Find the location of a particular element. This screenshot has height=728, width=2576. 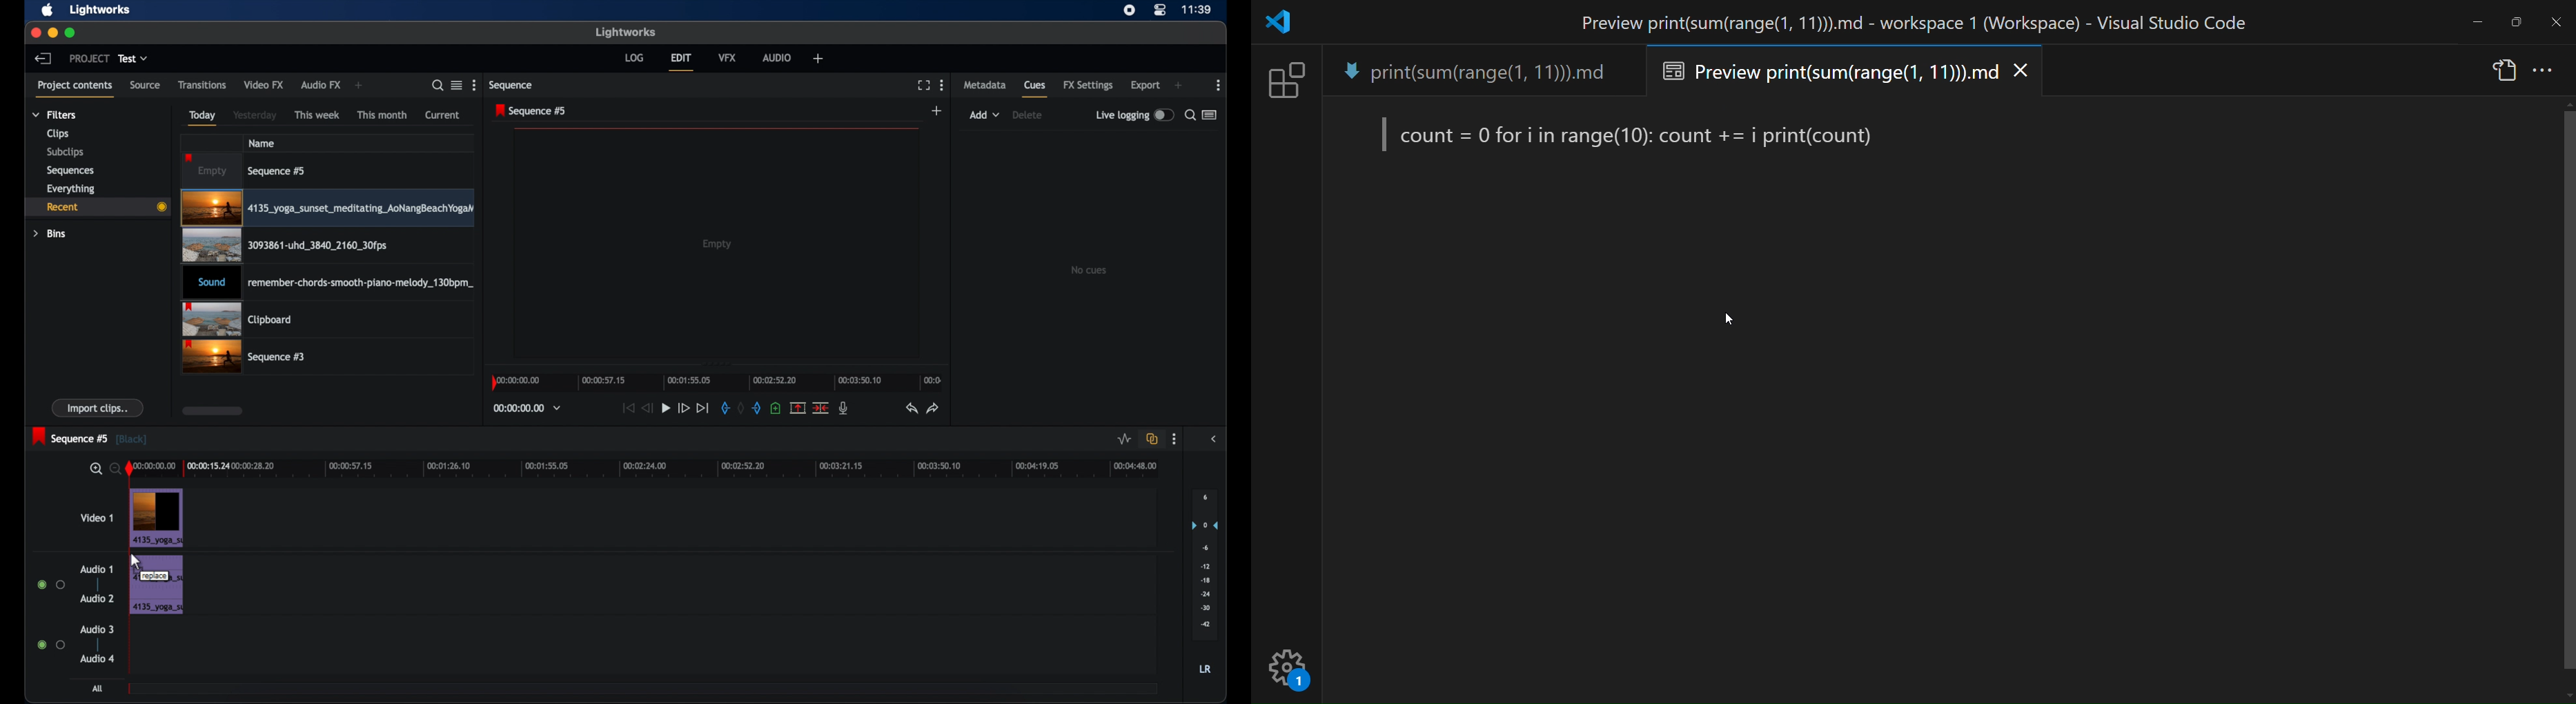

more options is located at coordinates (474, 85).